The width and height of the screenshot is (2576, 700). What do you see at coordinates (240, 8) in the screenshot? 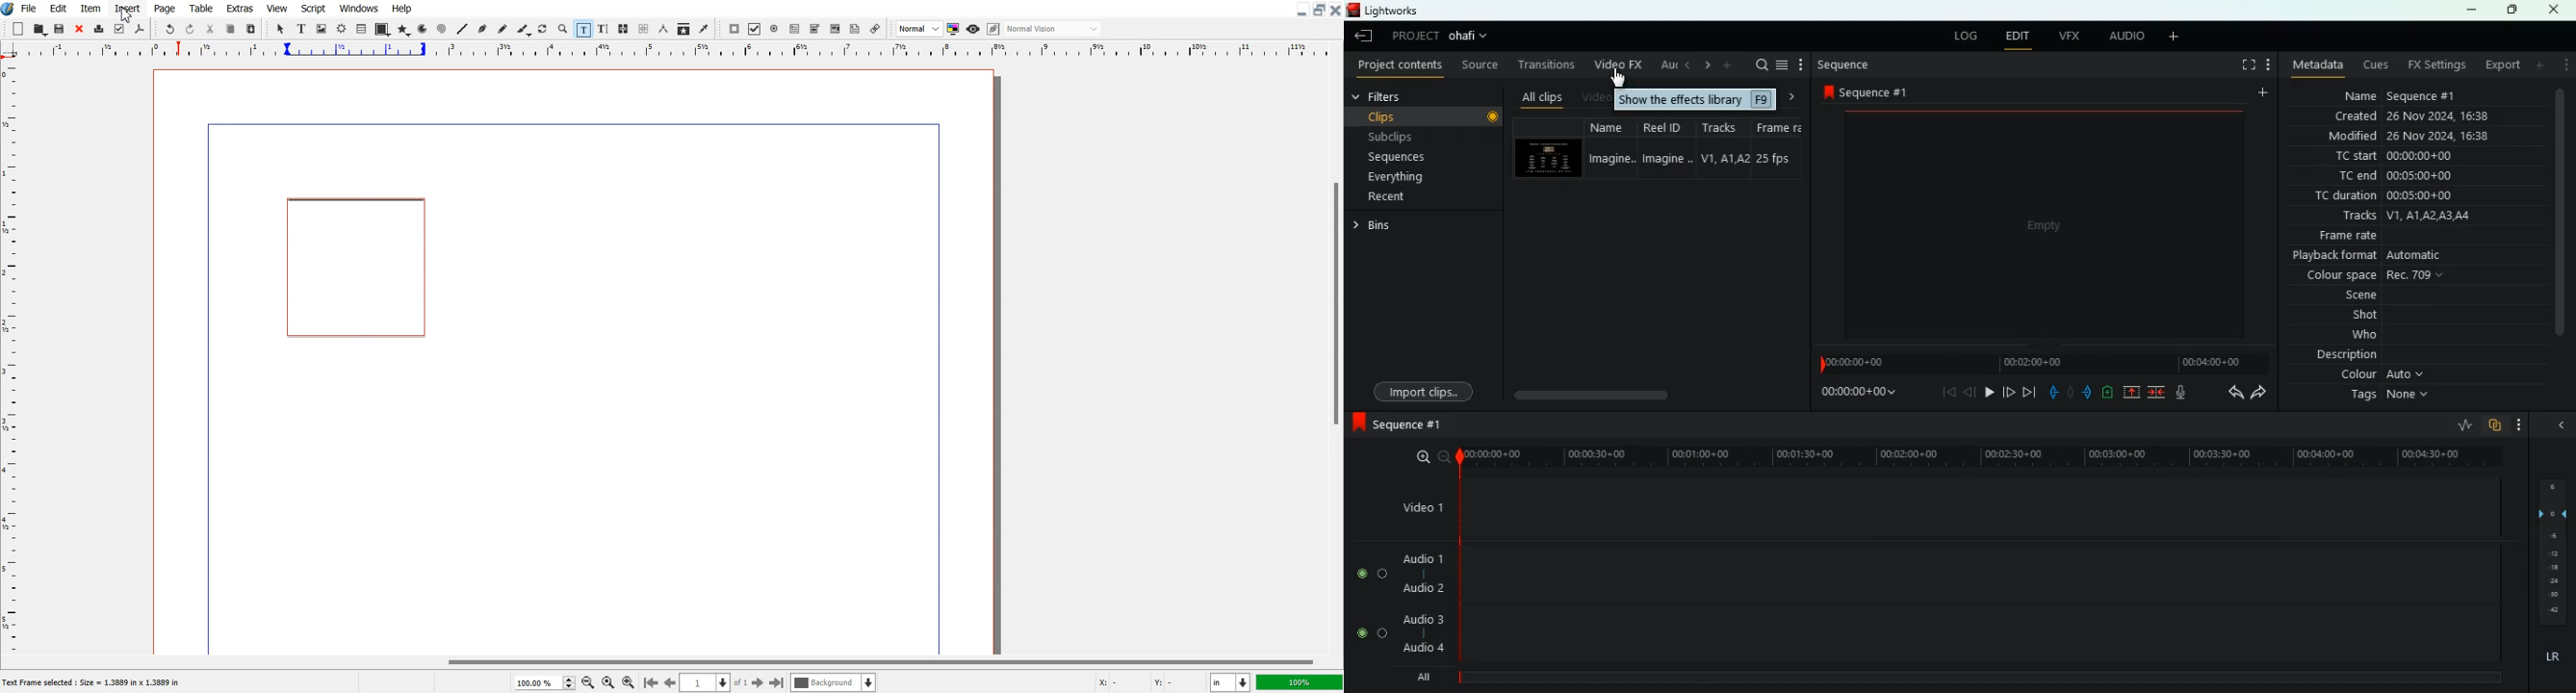
I see `Extras` at bounding box center [240, 8].